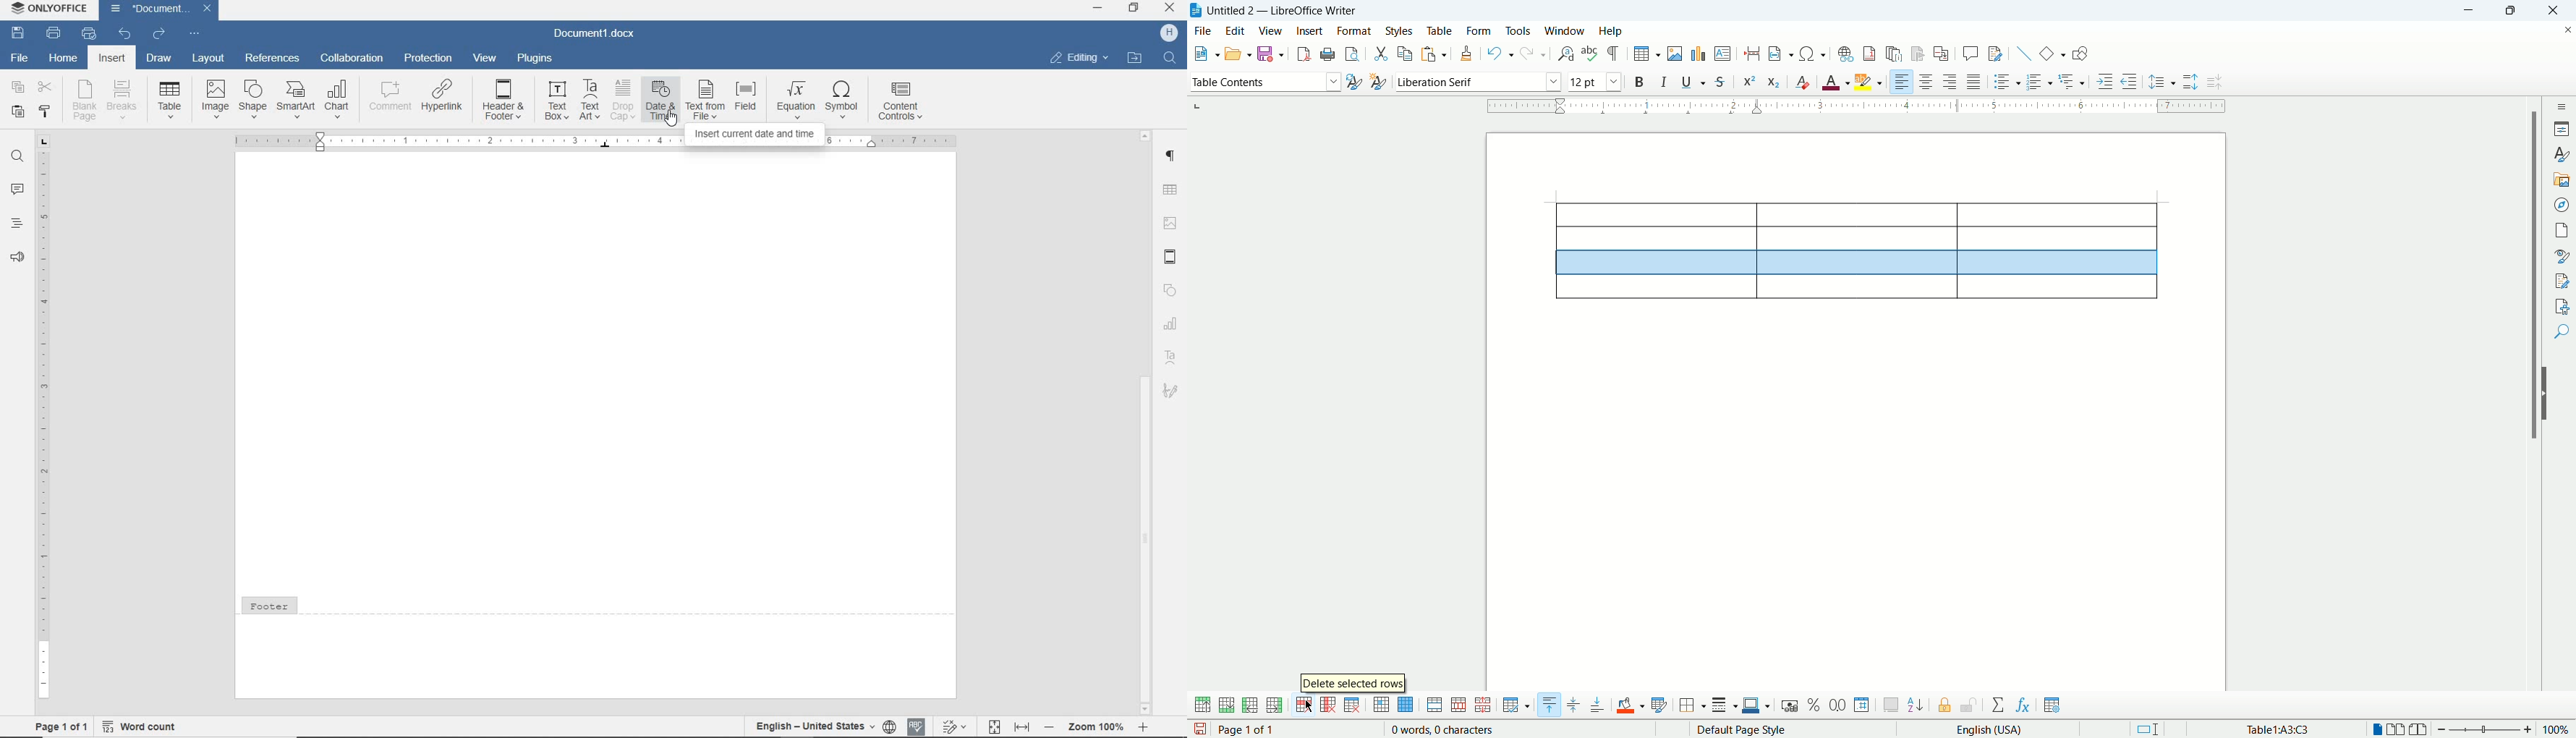  What do you see at coordinates (1740, 729) in the screenshot?
I see `default page style` at bounding box center [1740, 729].